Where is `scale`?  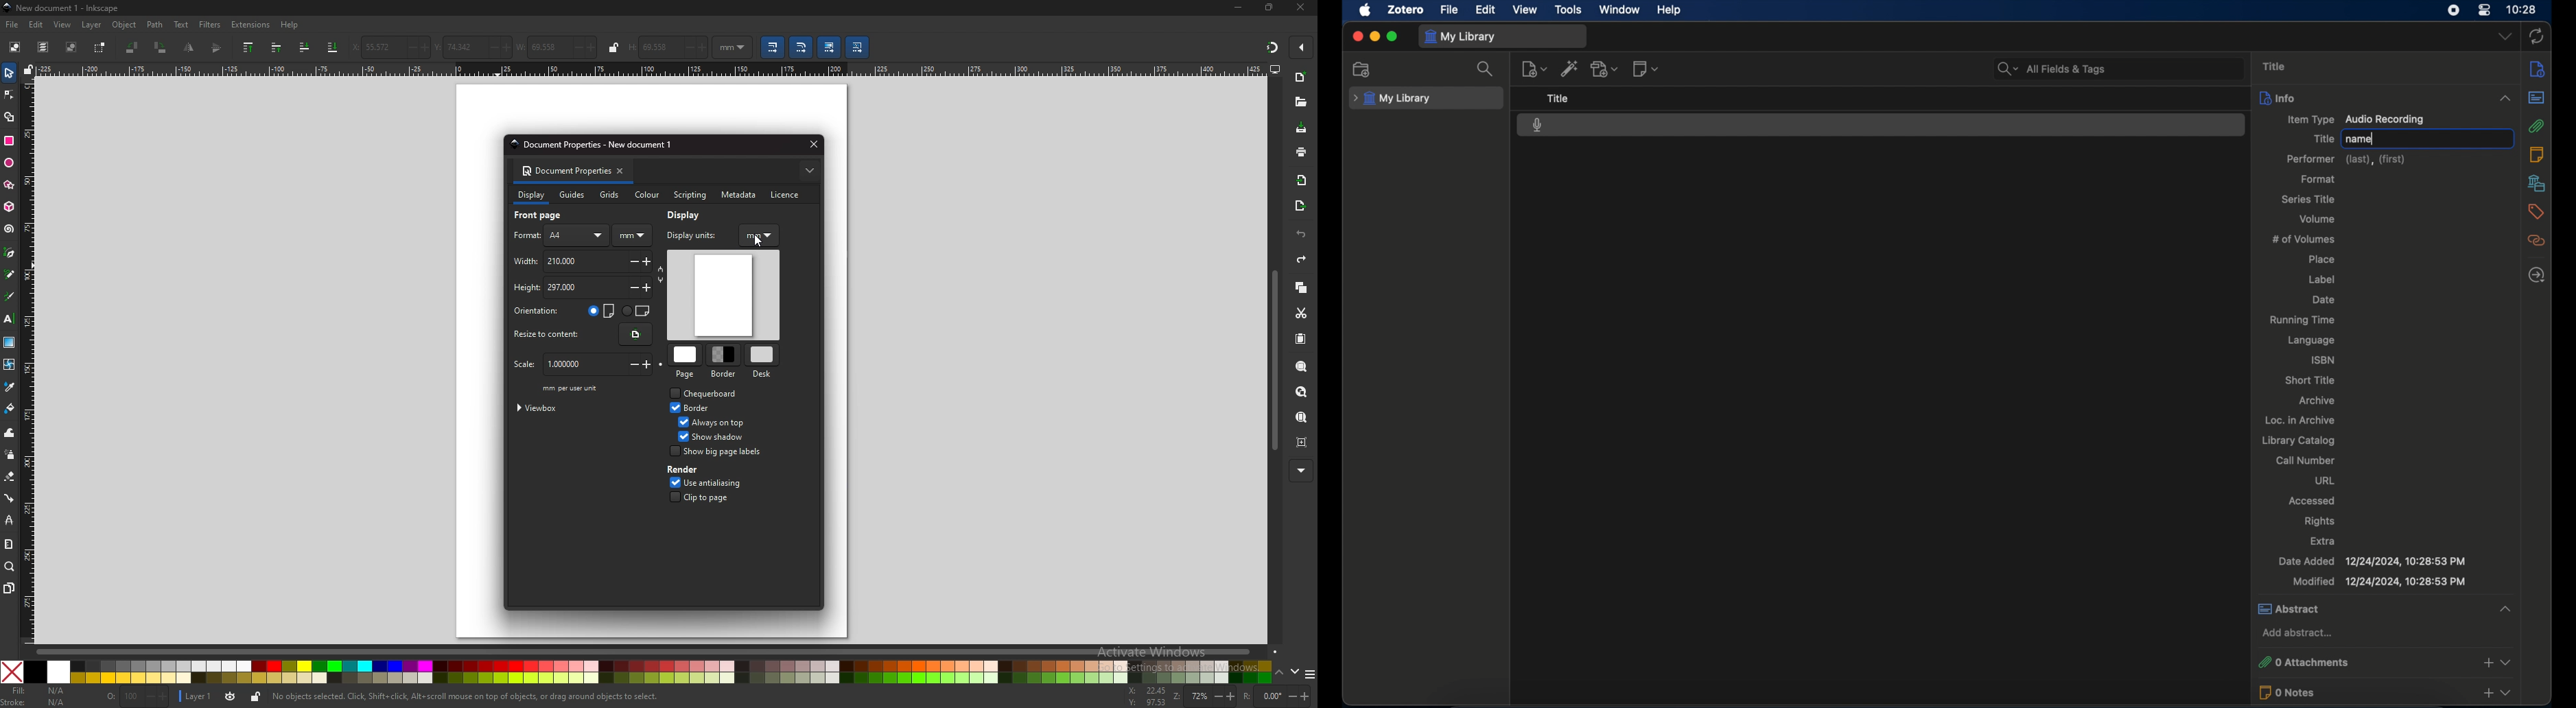 scale is located at coordinates (561, 364).